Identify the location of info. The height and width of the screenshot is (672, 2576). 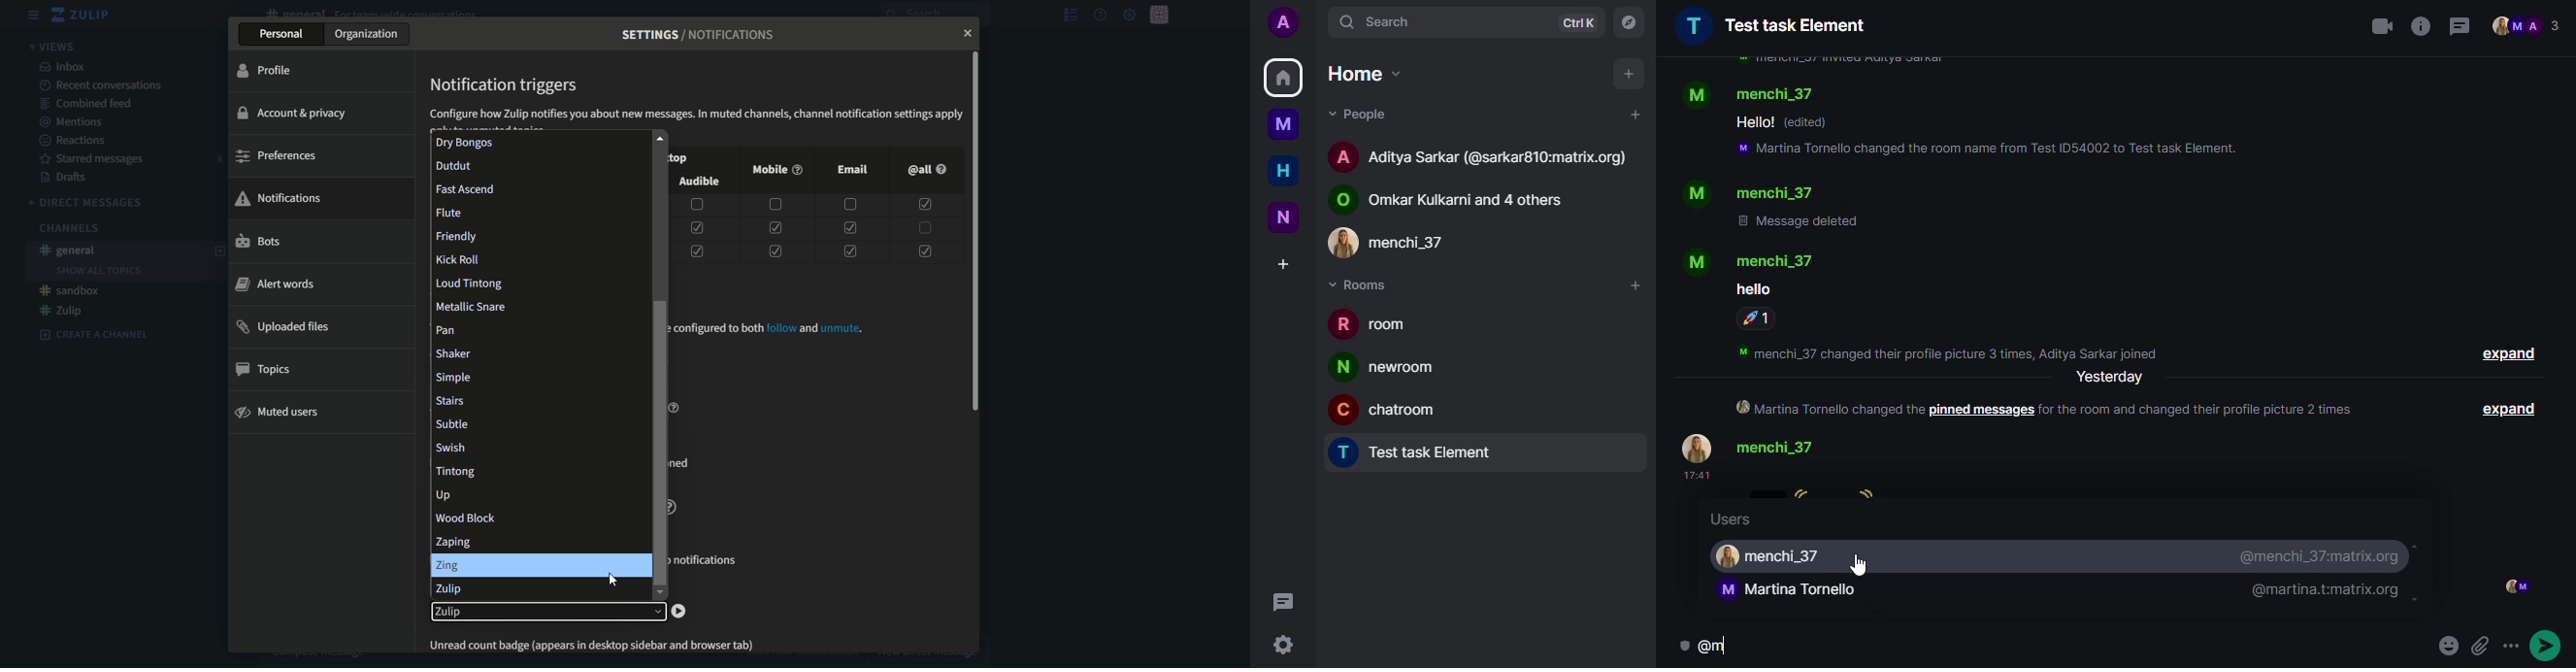
(2417, 23).